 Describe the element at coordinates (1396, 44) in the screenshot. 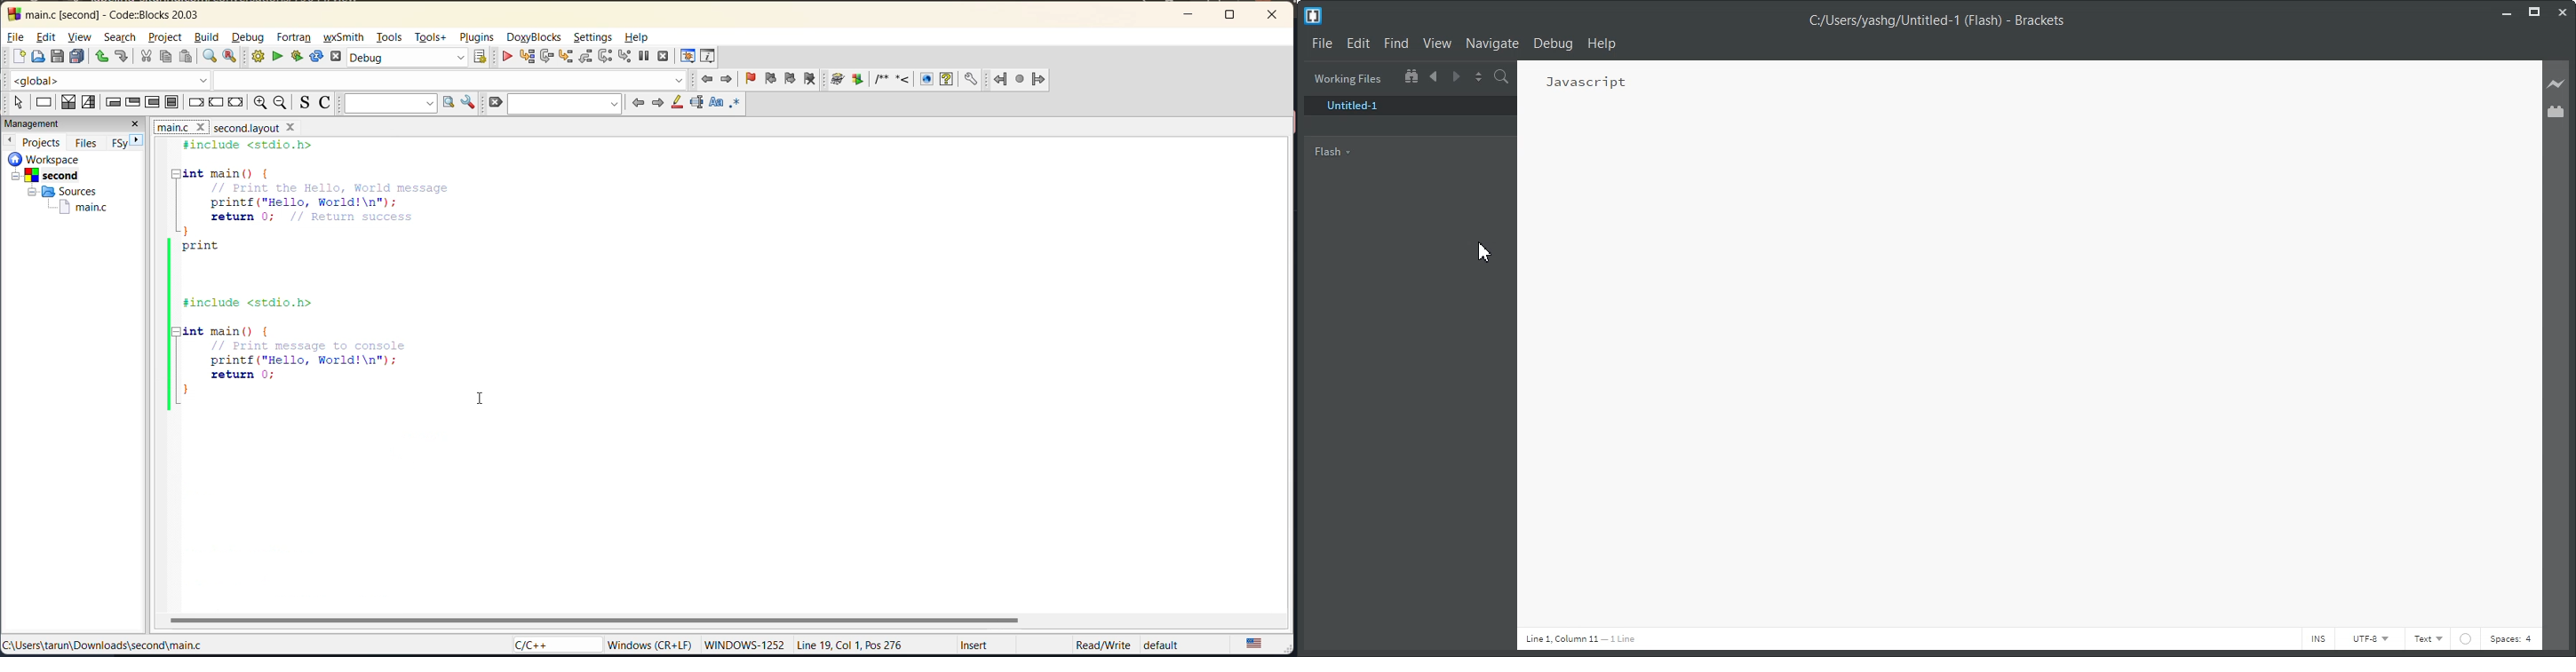

I see `Find` at that location.